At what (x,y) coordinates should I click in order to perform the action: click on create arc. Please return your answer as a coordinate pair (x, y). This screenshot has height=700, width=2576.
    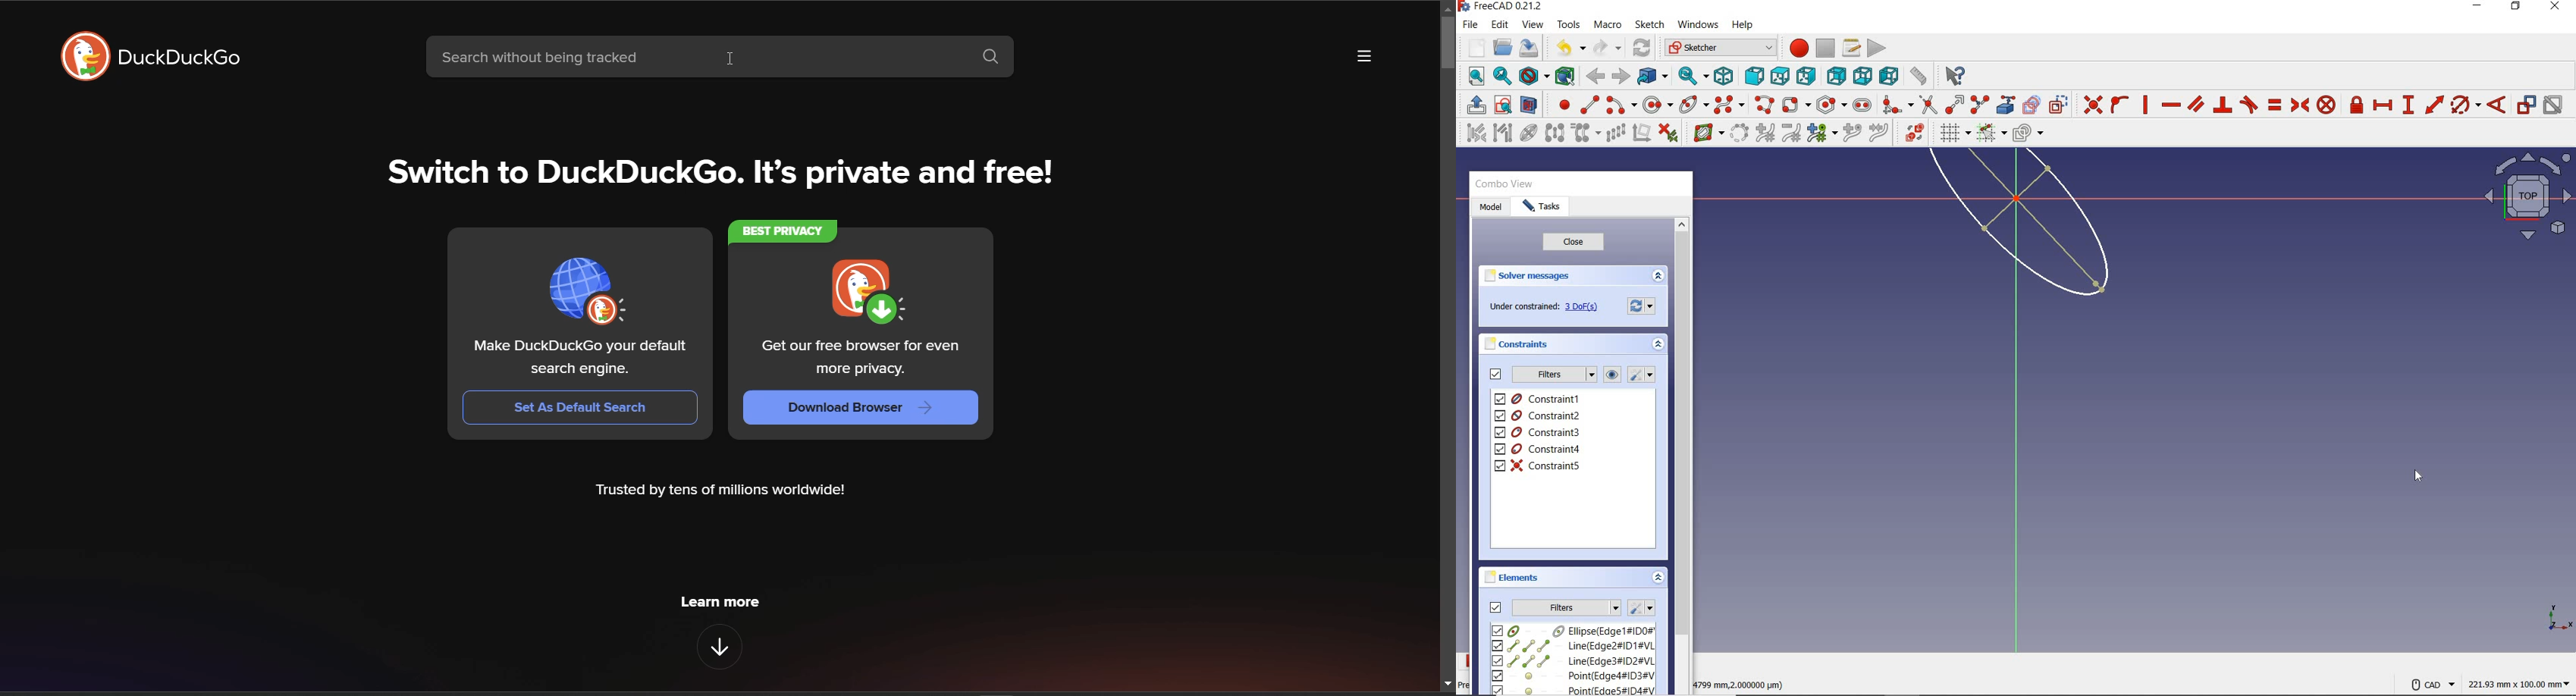
    Looking at the image, I should click on (1621, 103).